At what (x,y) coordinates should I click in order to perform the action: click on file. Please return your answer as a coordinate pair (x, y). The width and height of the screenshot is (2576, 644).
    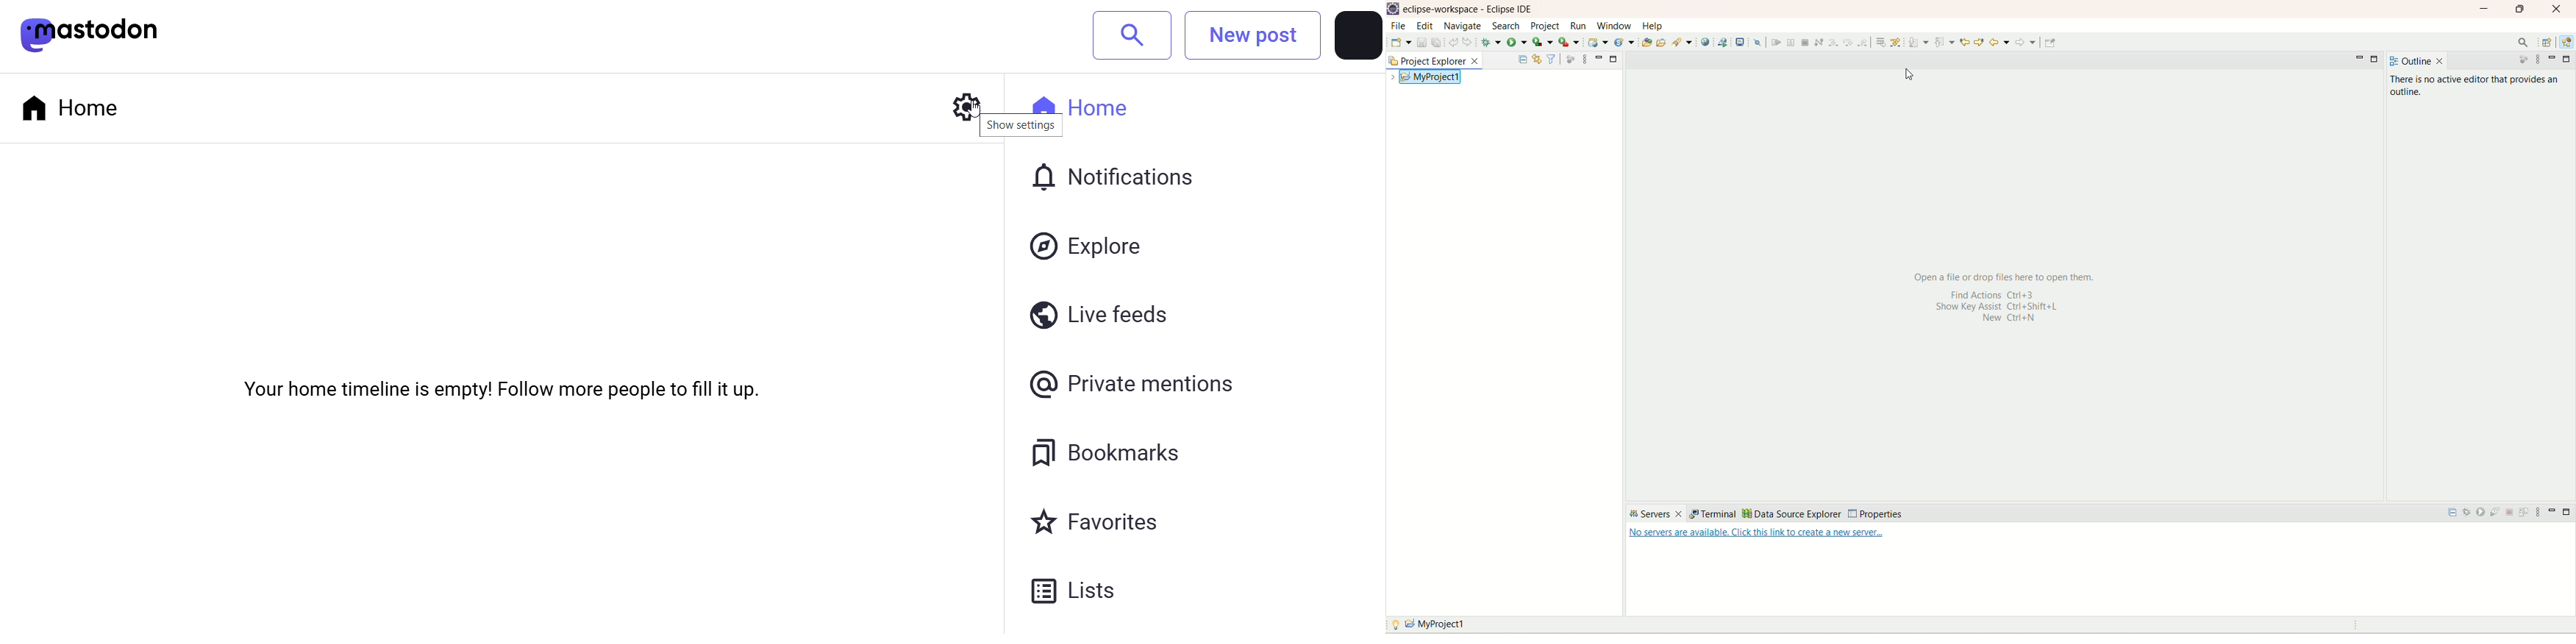
    Looking at the image, I should click on (1397, 27).